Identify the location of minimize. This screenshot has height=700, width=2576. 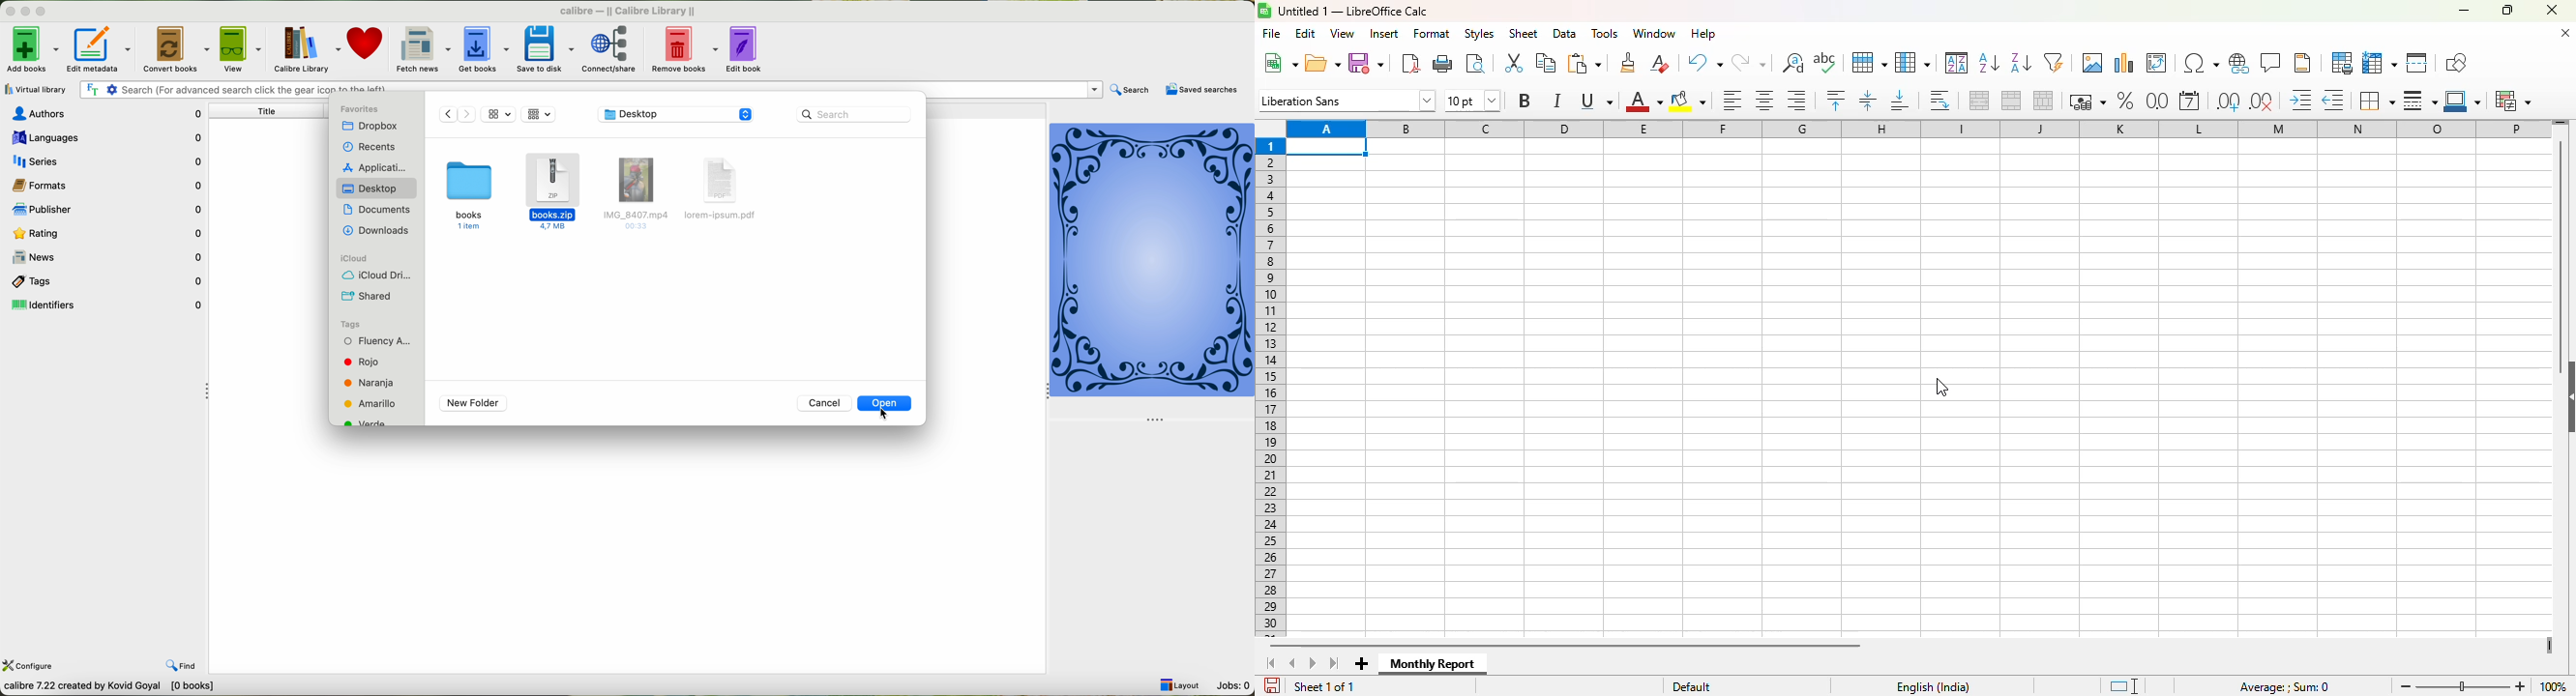
(2462, 11).